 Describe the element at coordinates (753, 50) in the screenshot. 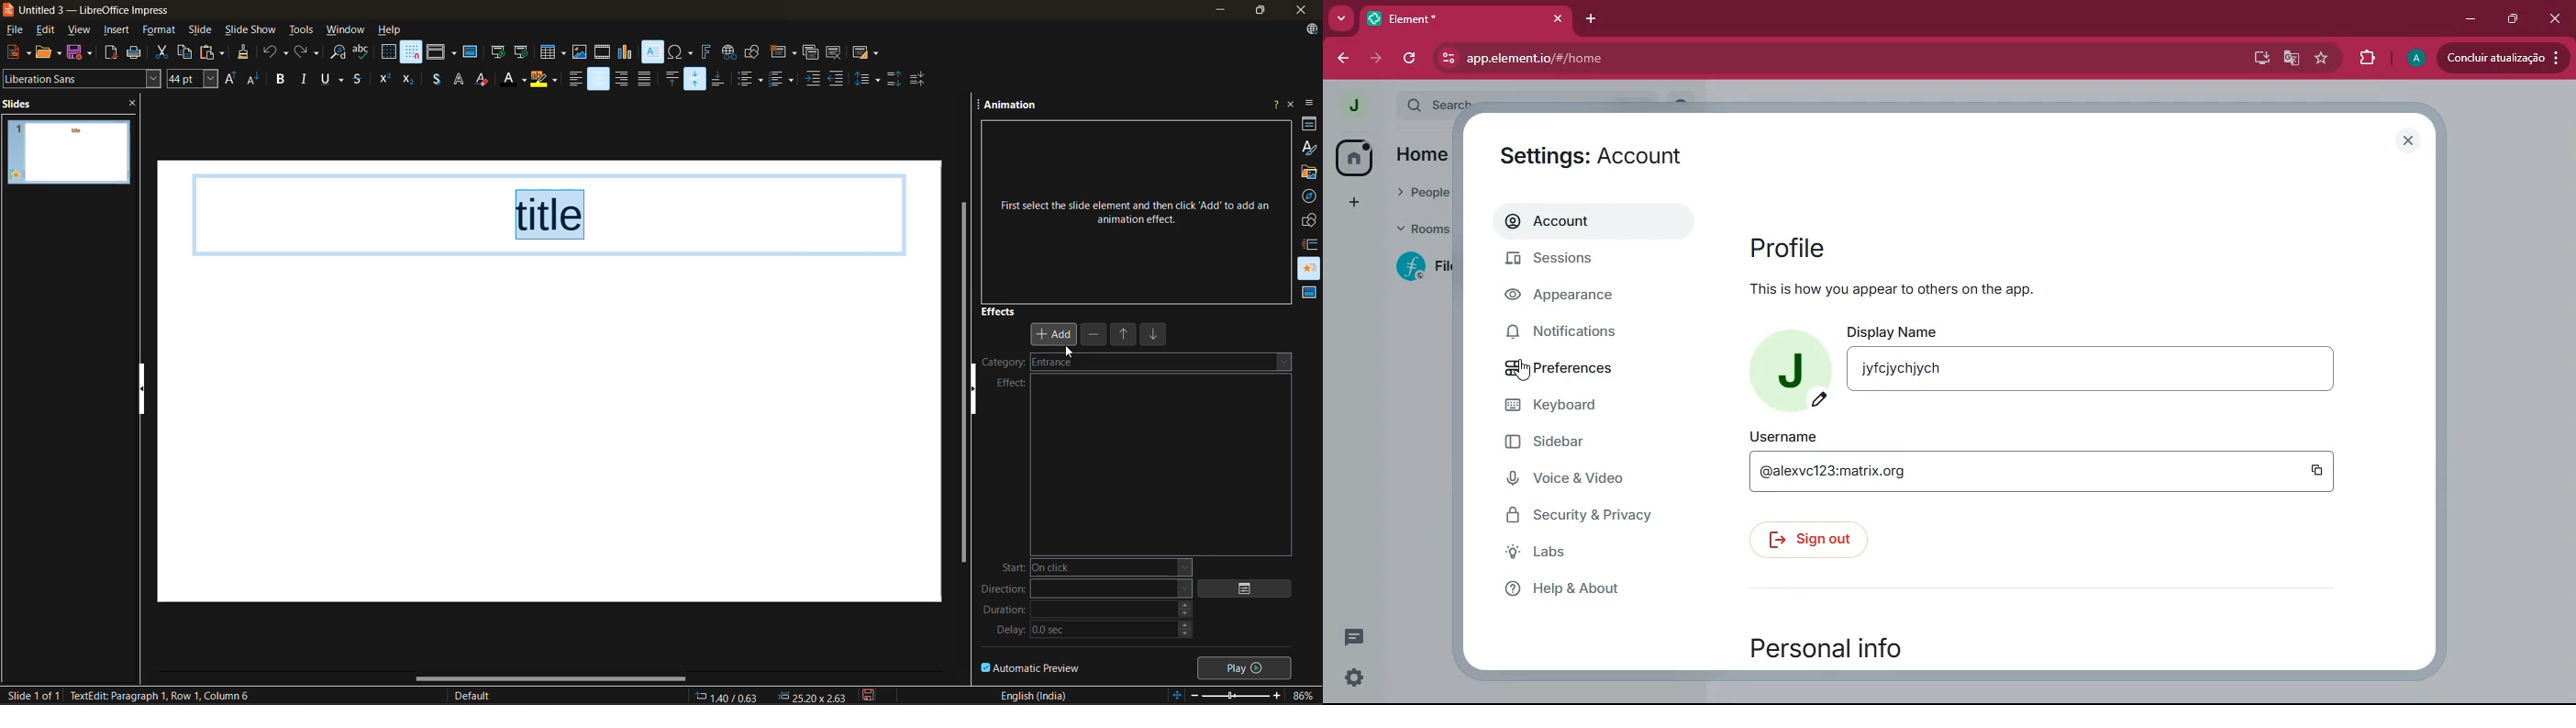

I see `show draw functions` at that location.